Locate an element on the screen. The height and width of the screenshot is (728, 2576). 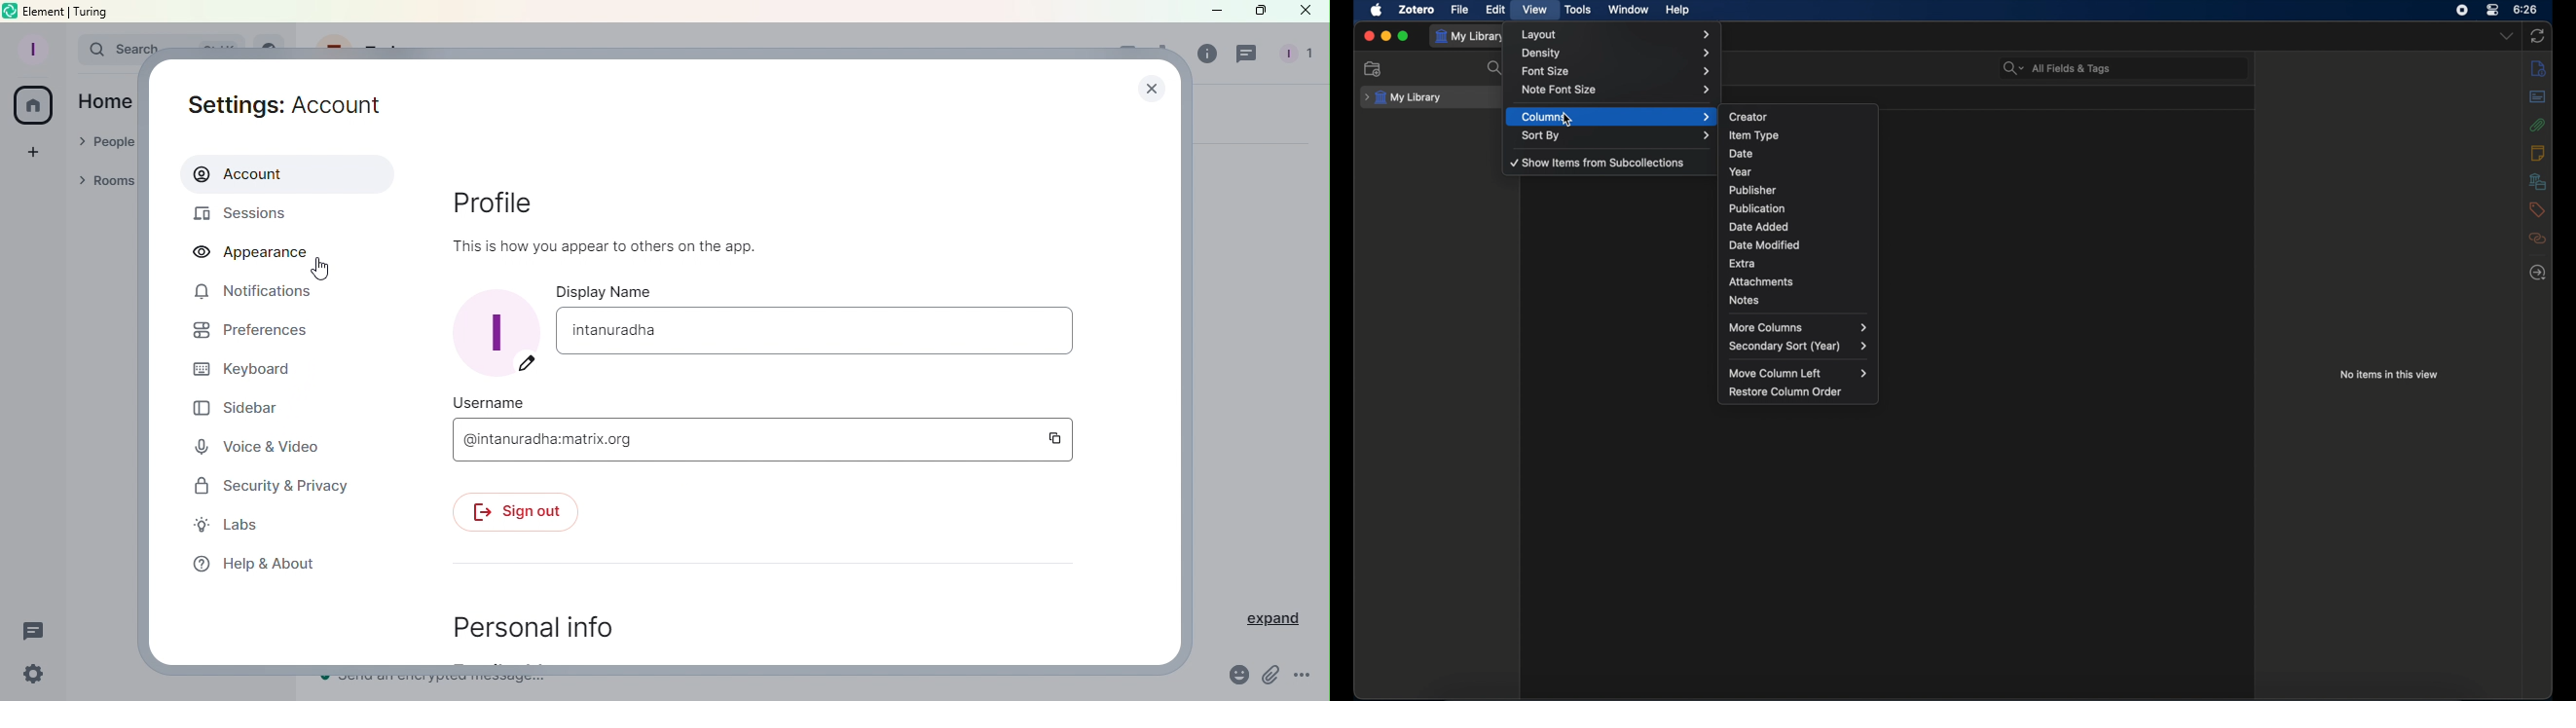
abstract is located at coordinates (2538, 96).